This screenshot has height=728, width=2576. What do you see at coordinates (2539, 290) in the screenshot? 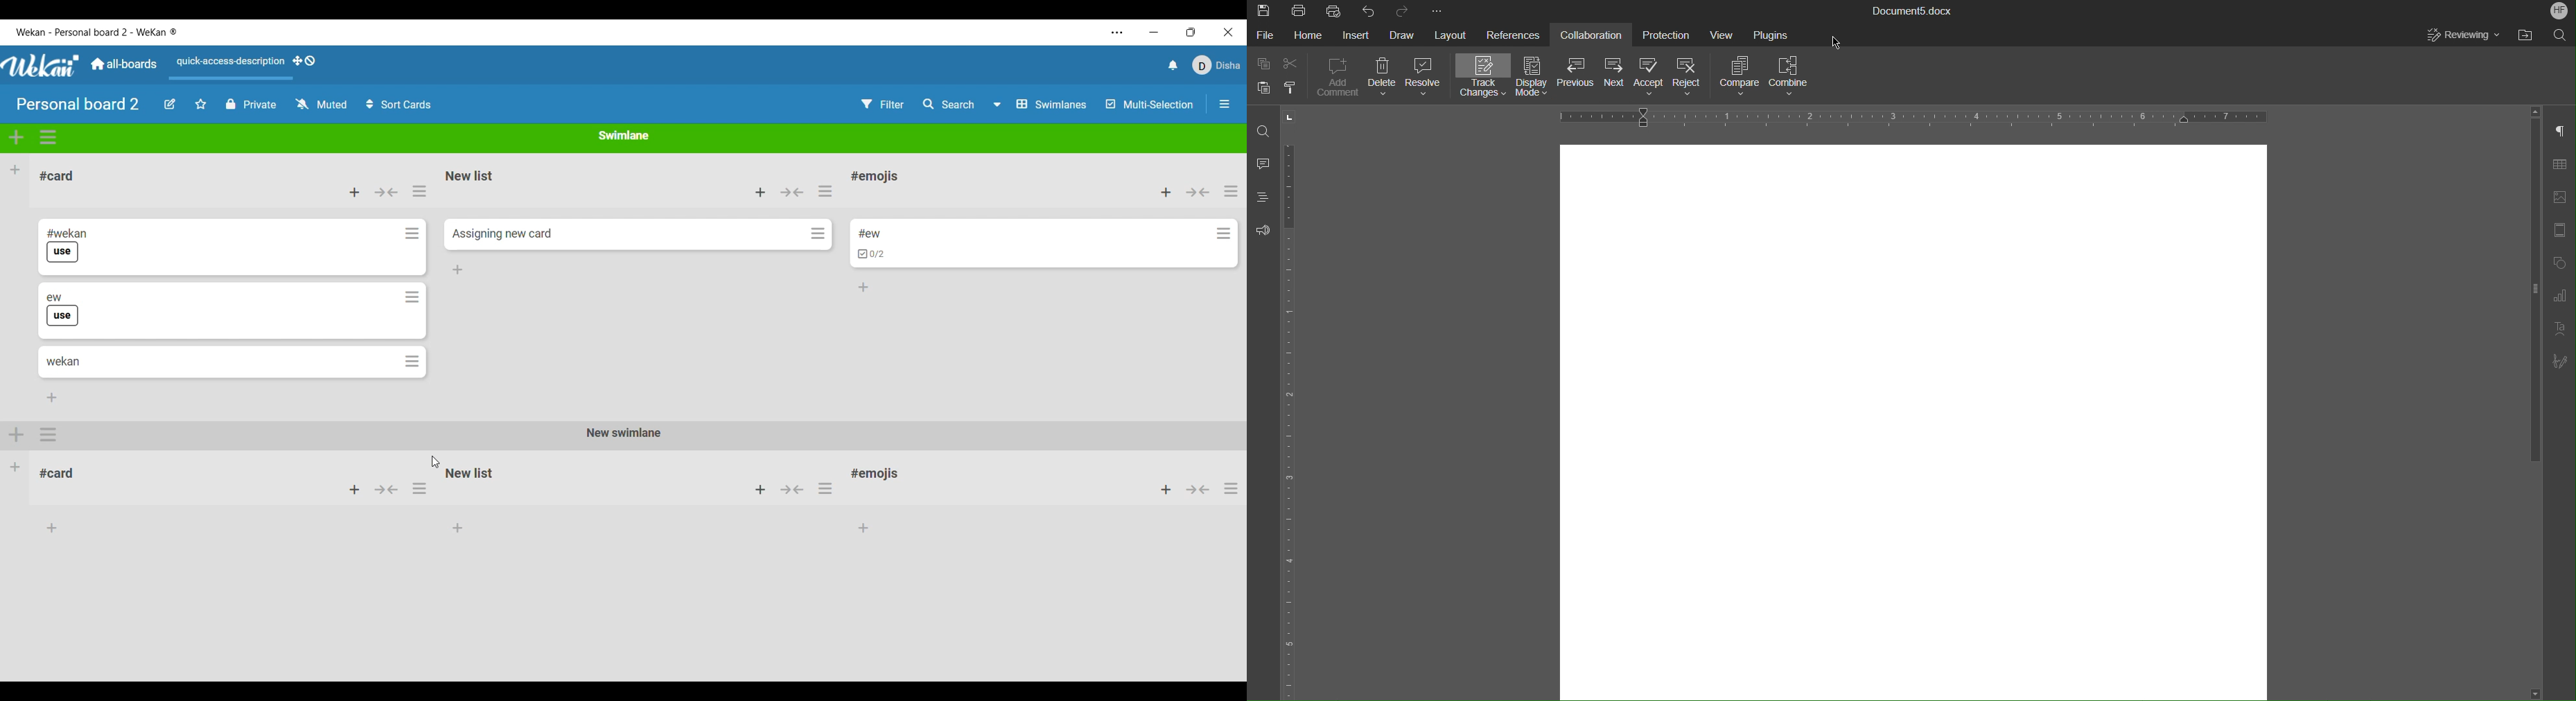
I see `vertical scroll bar` at bounding box center [2539, 290].